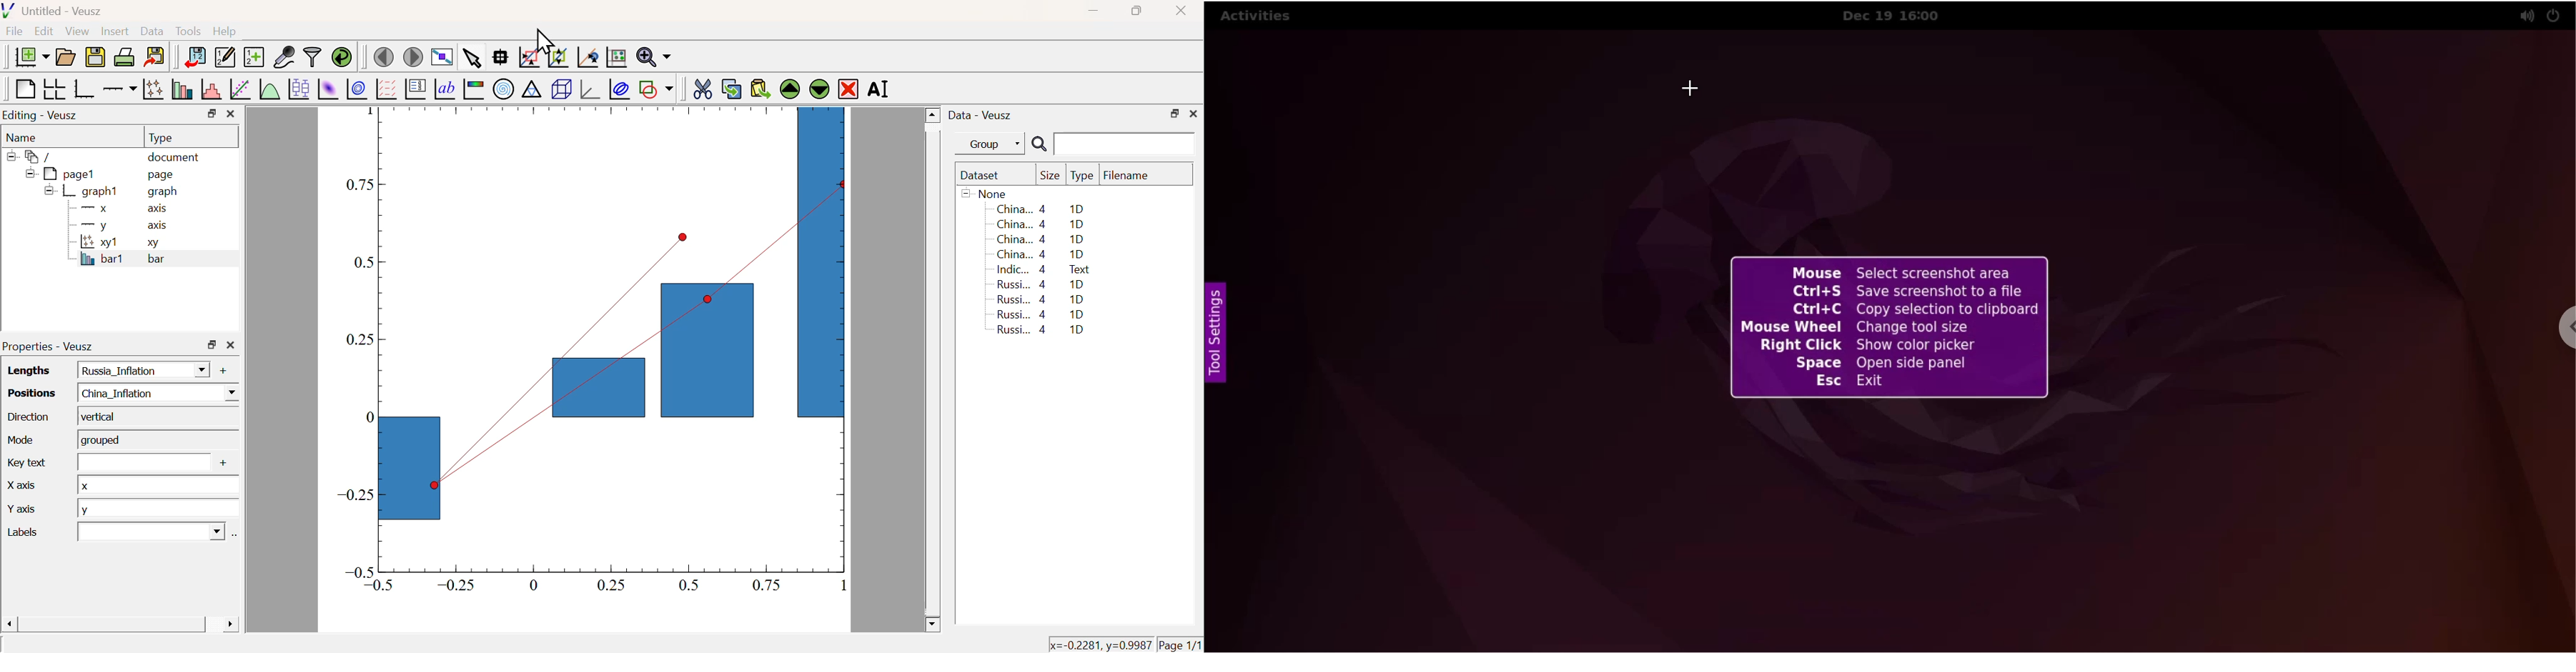 The height and width of the screenshot is (672, 2576). What do you see at coordinates (65, 57) in the screenshot?
I see `Open a document` at bounding box center [65, 57].